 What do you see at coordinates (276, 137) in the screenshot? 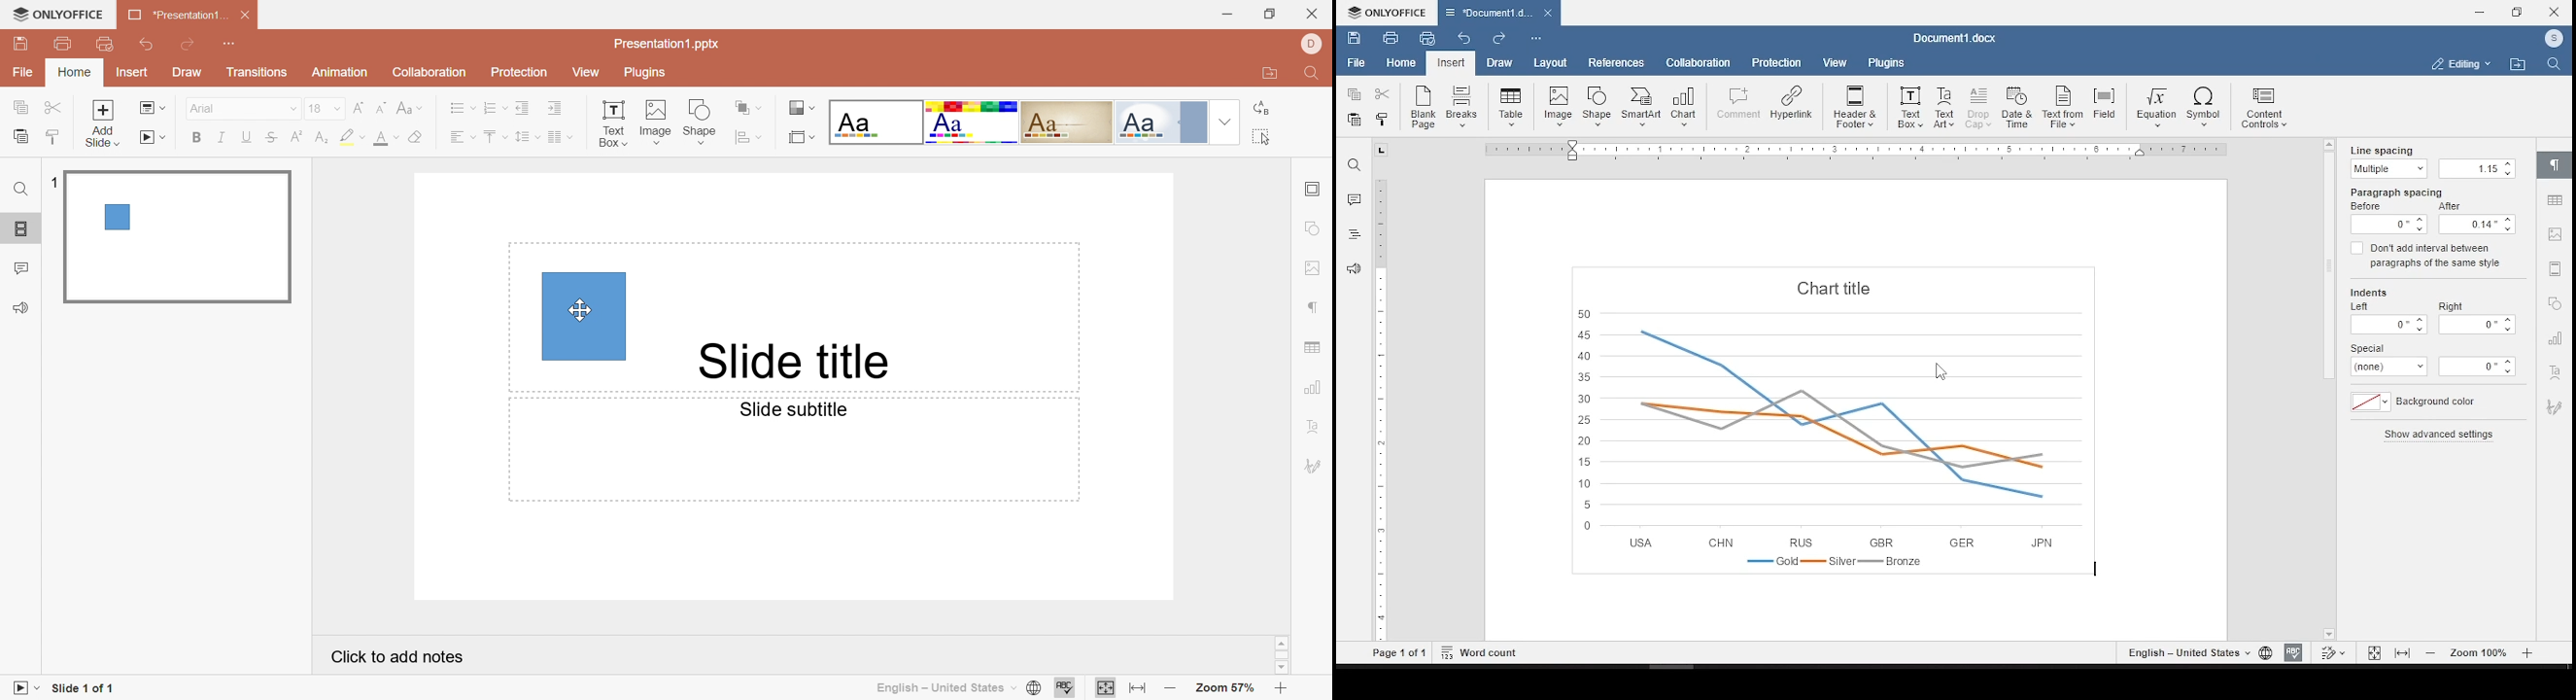
I see `Strikethrough` at bounding box center [276, 137].